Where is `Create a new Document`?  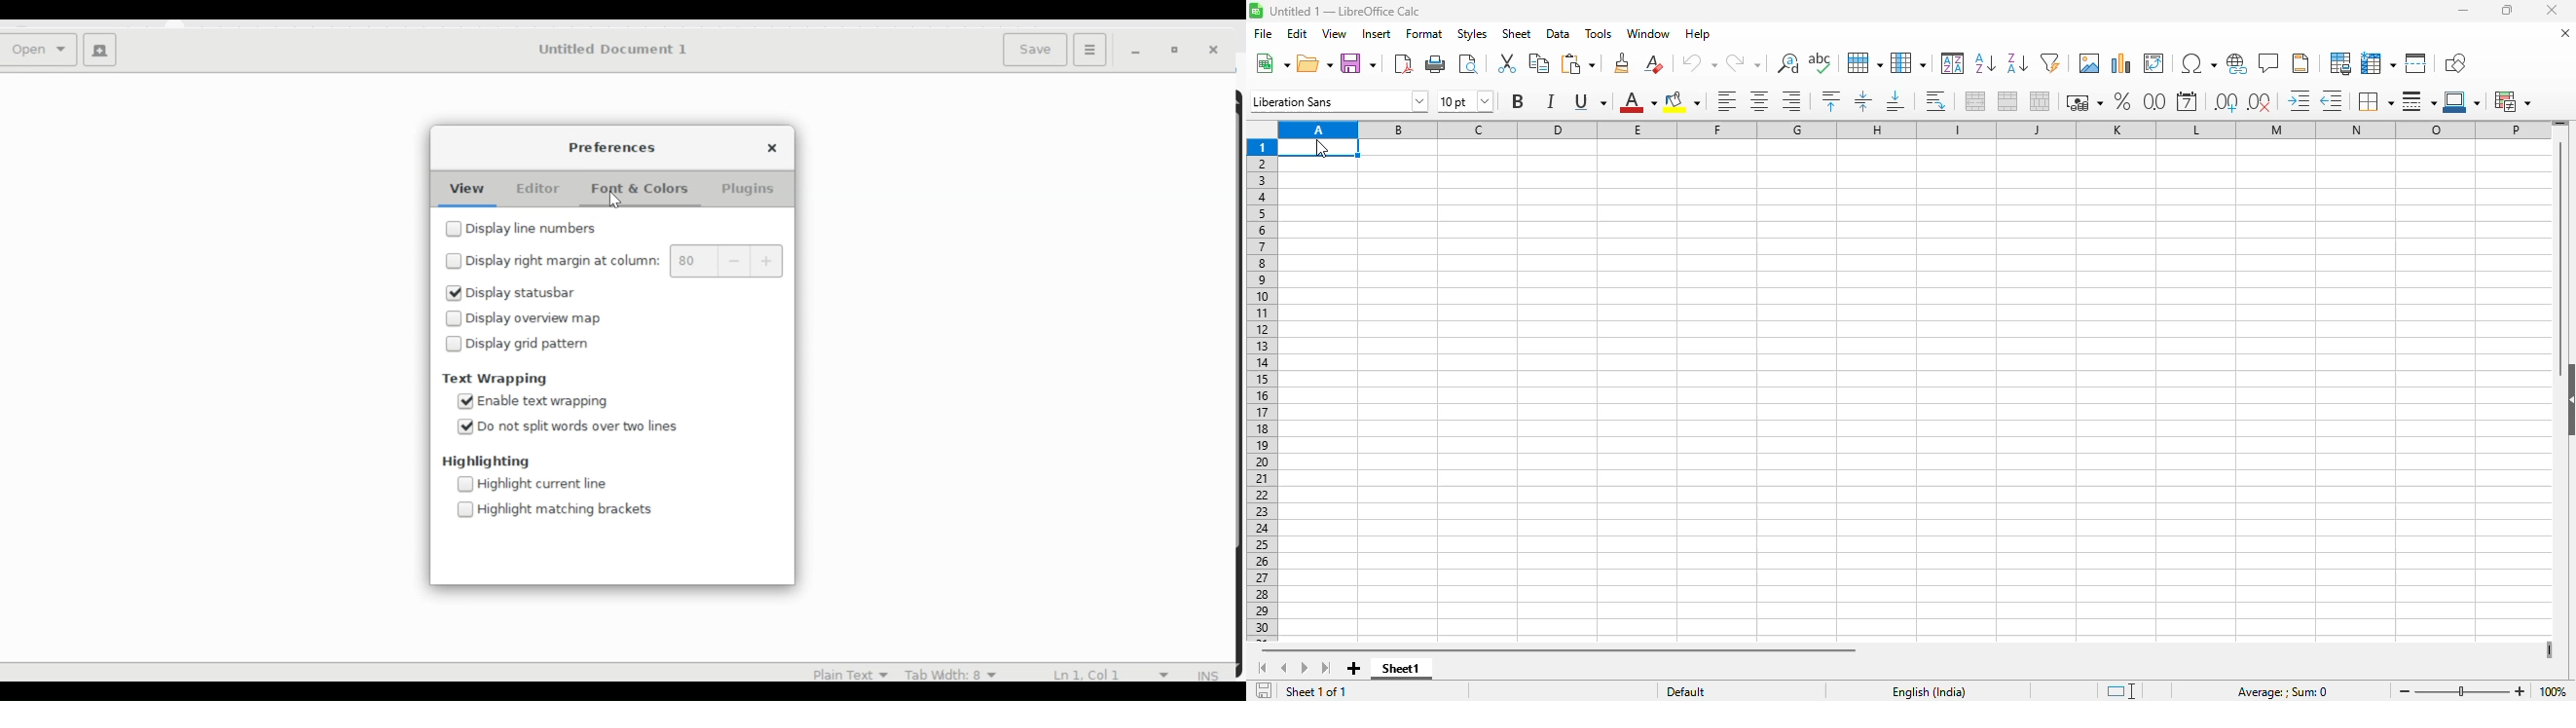
Create a new Document is located at coordinates (99, 51).